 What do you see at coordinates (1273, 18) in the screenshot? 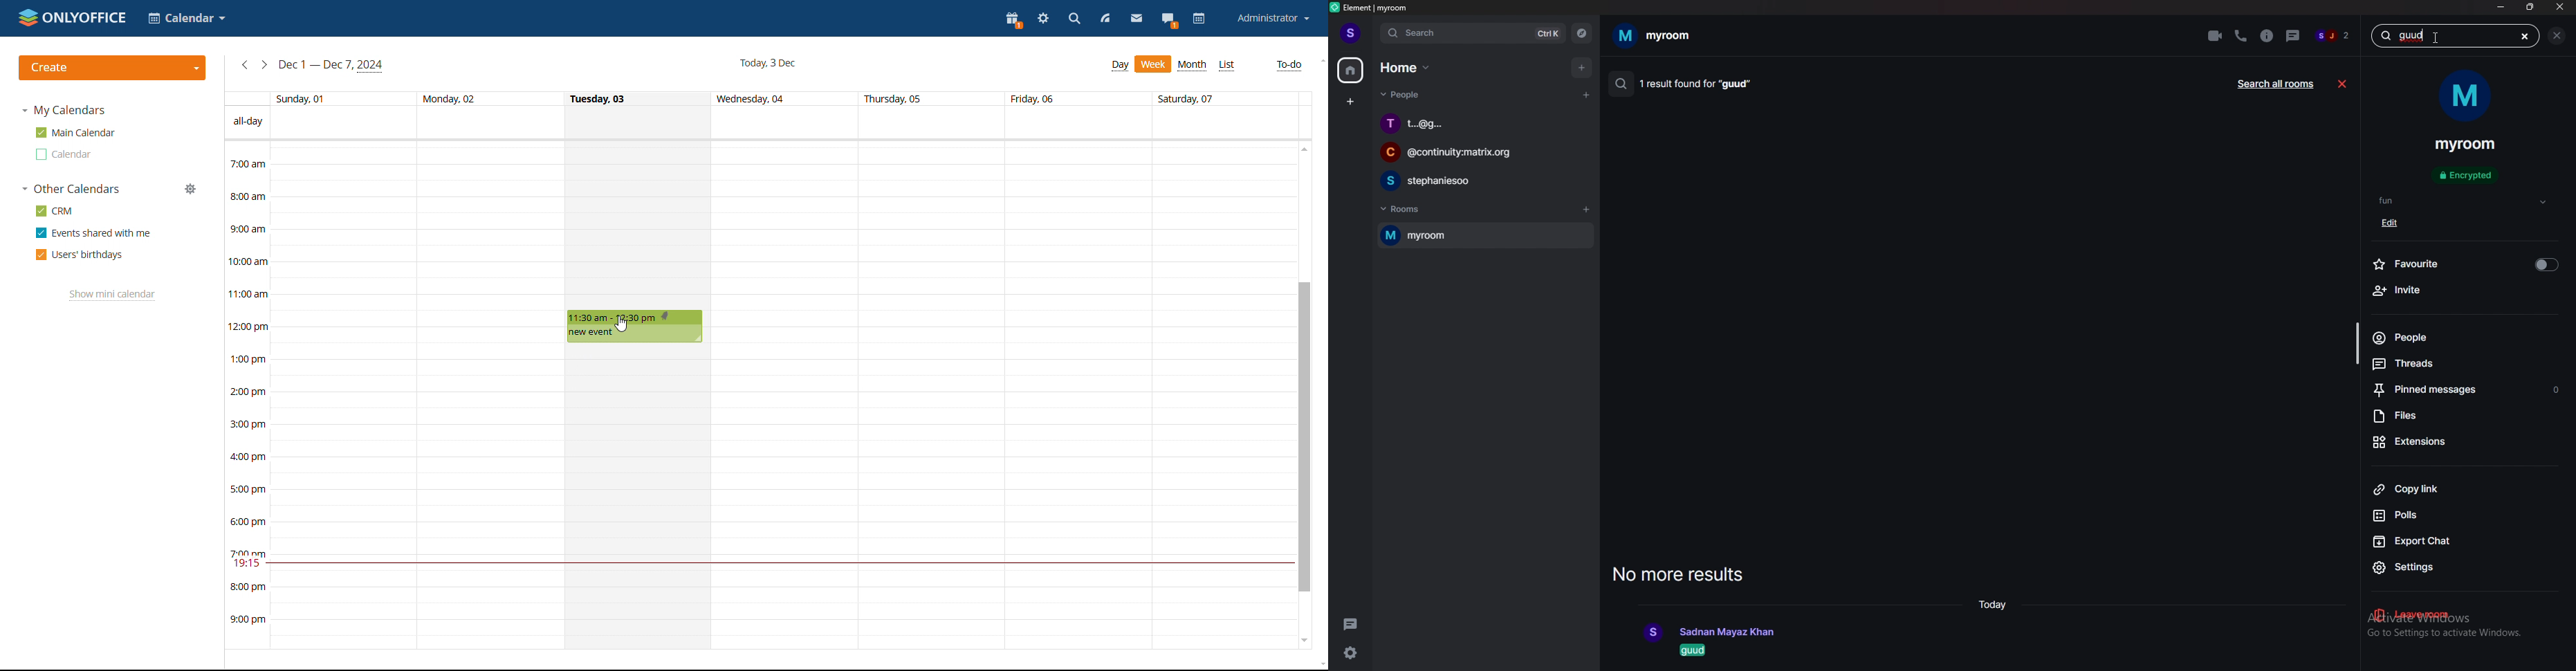
I see `Administrator` at bounding box center [1273, 18].